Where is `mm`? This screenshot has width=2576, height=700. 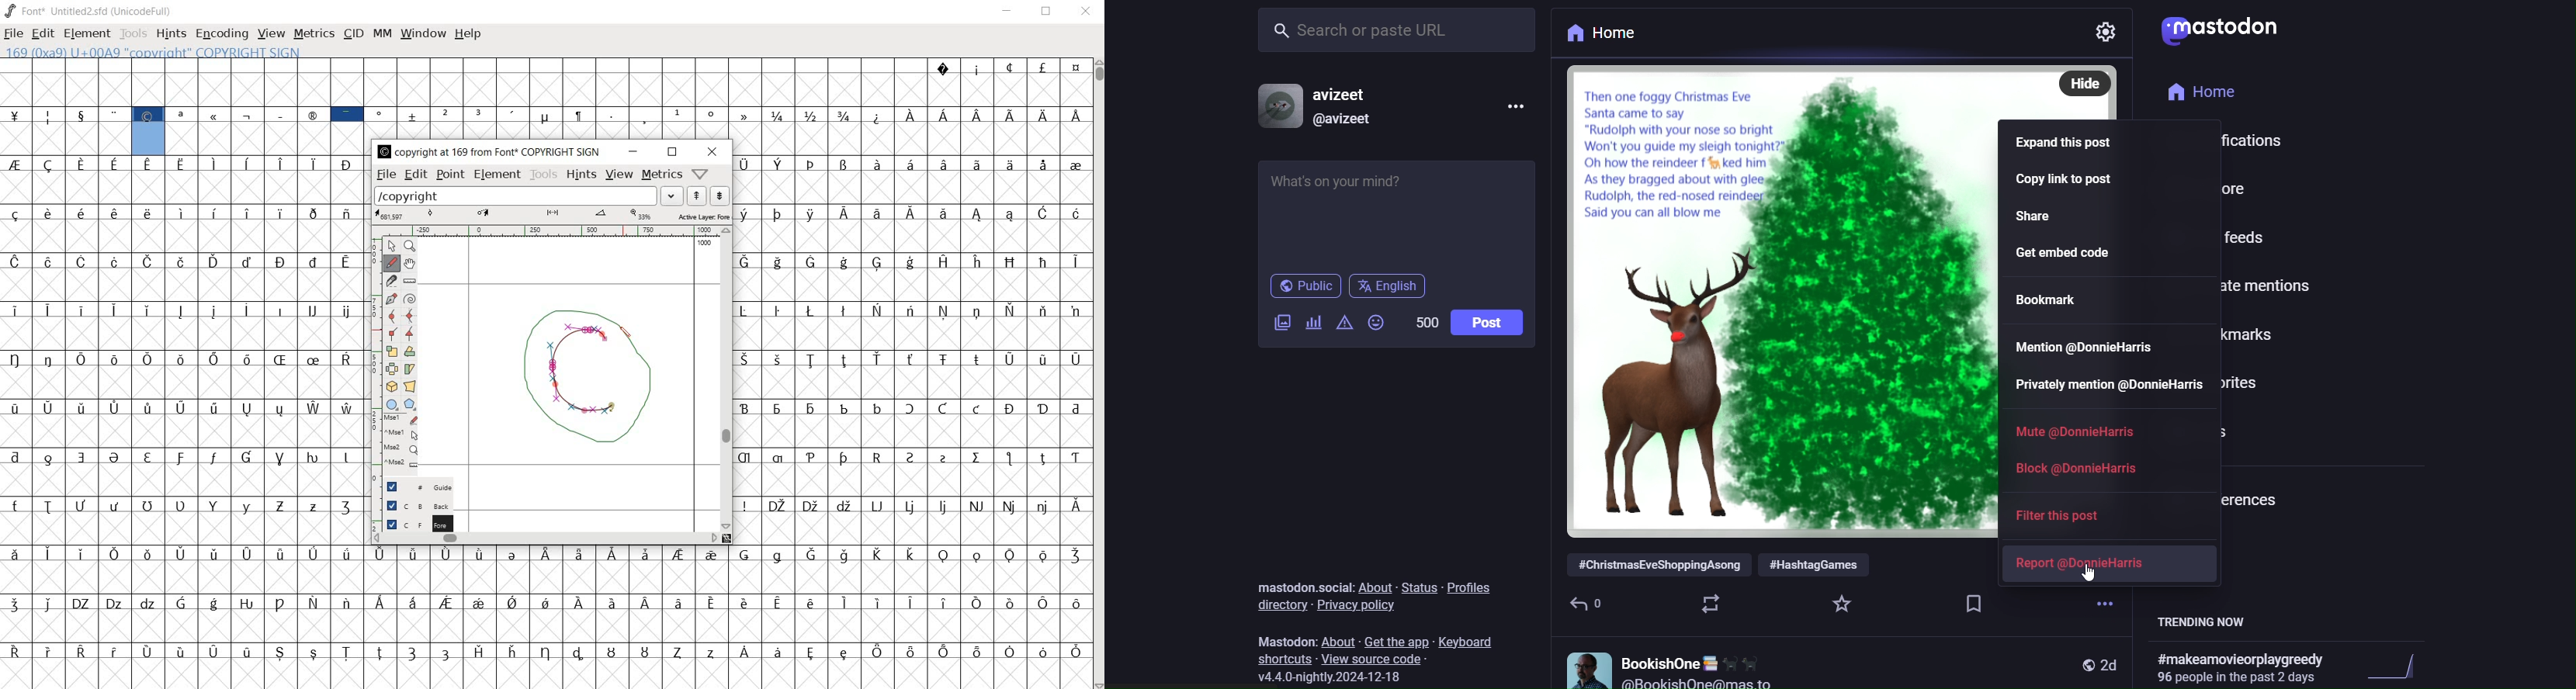 mm is located at coordinates (381, 32).